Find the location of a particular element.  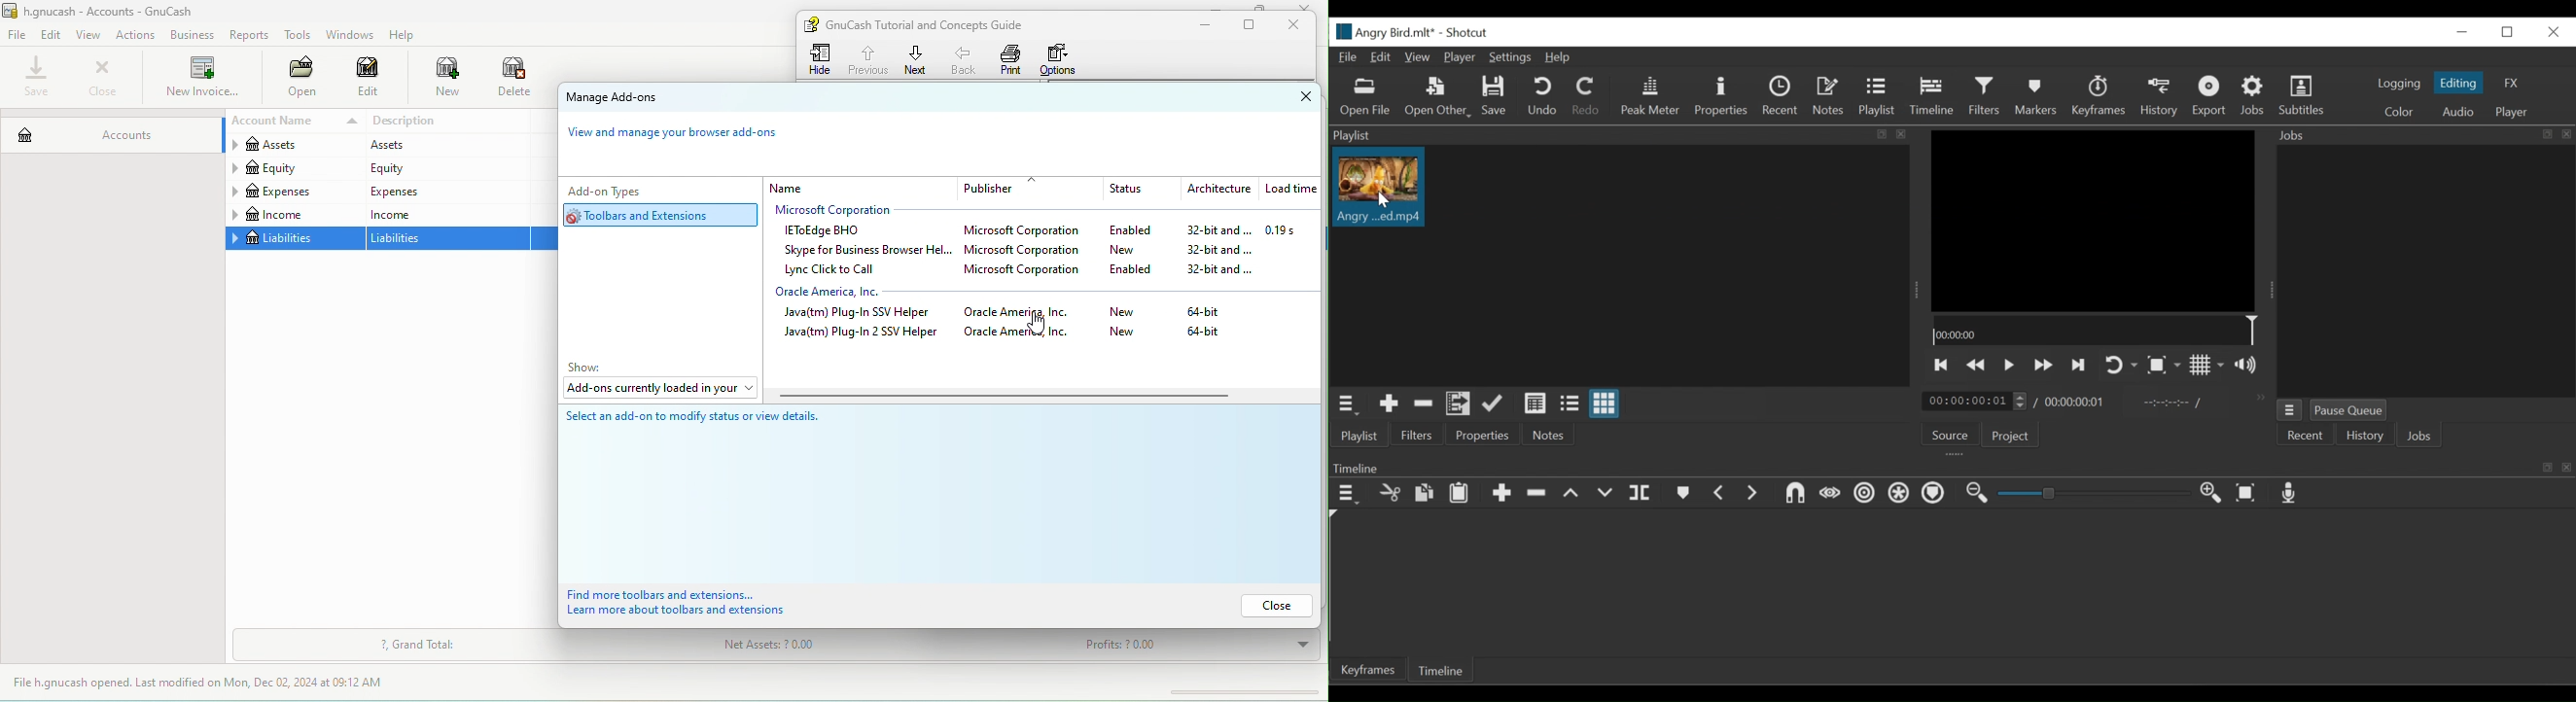

Scrub while dragging is located at coordinates (1831, 494).